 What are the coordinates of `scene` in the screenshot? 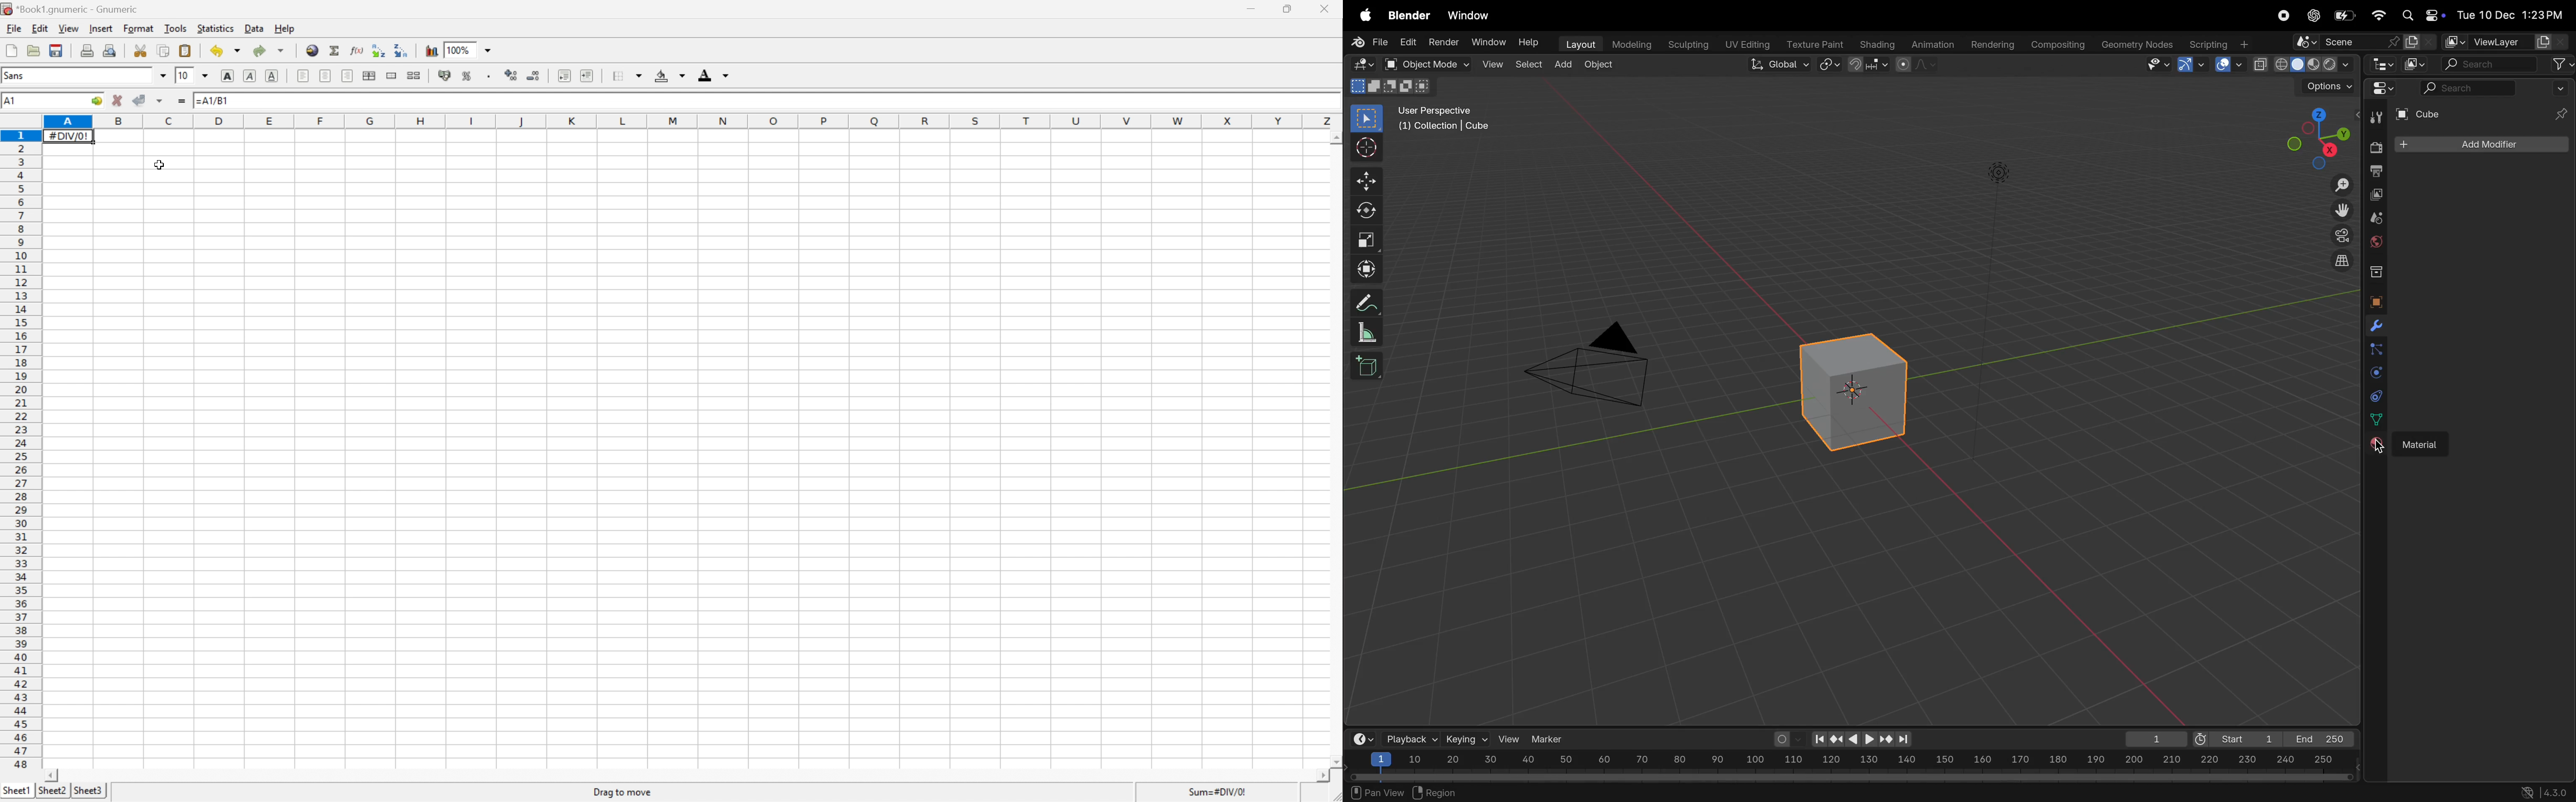 It's located at (2376, 218).